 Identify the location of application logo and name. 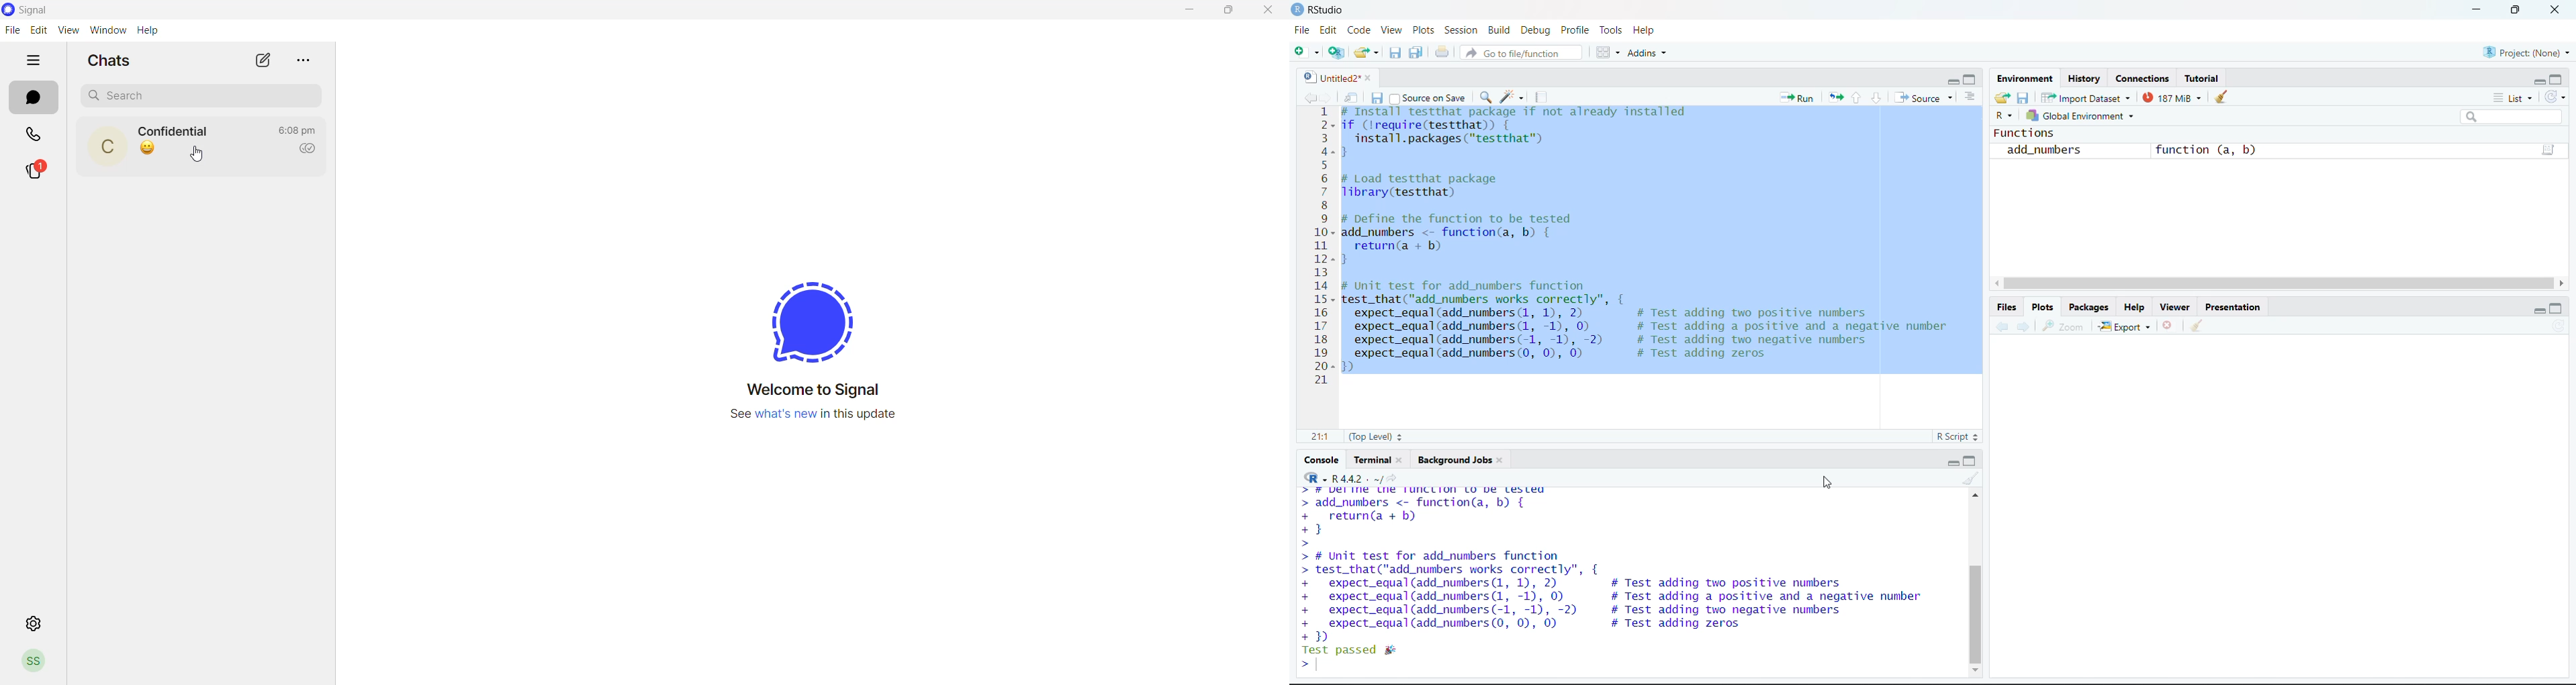
(56, 9).